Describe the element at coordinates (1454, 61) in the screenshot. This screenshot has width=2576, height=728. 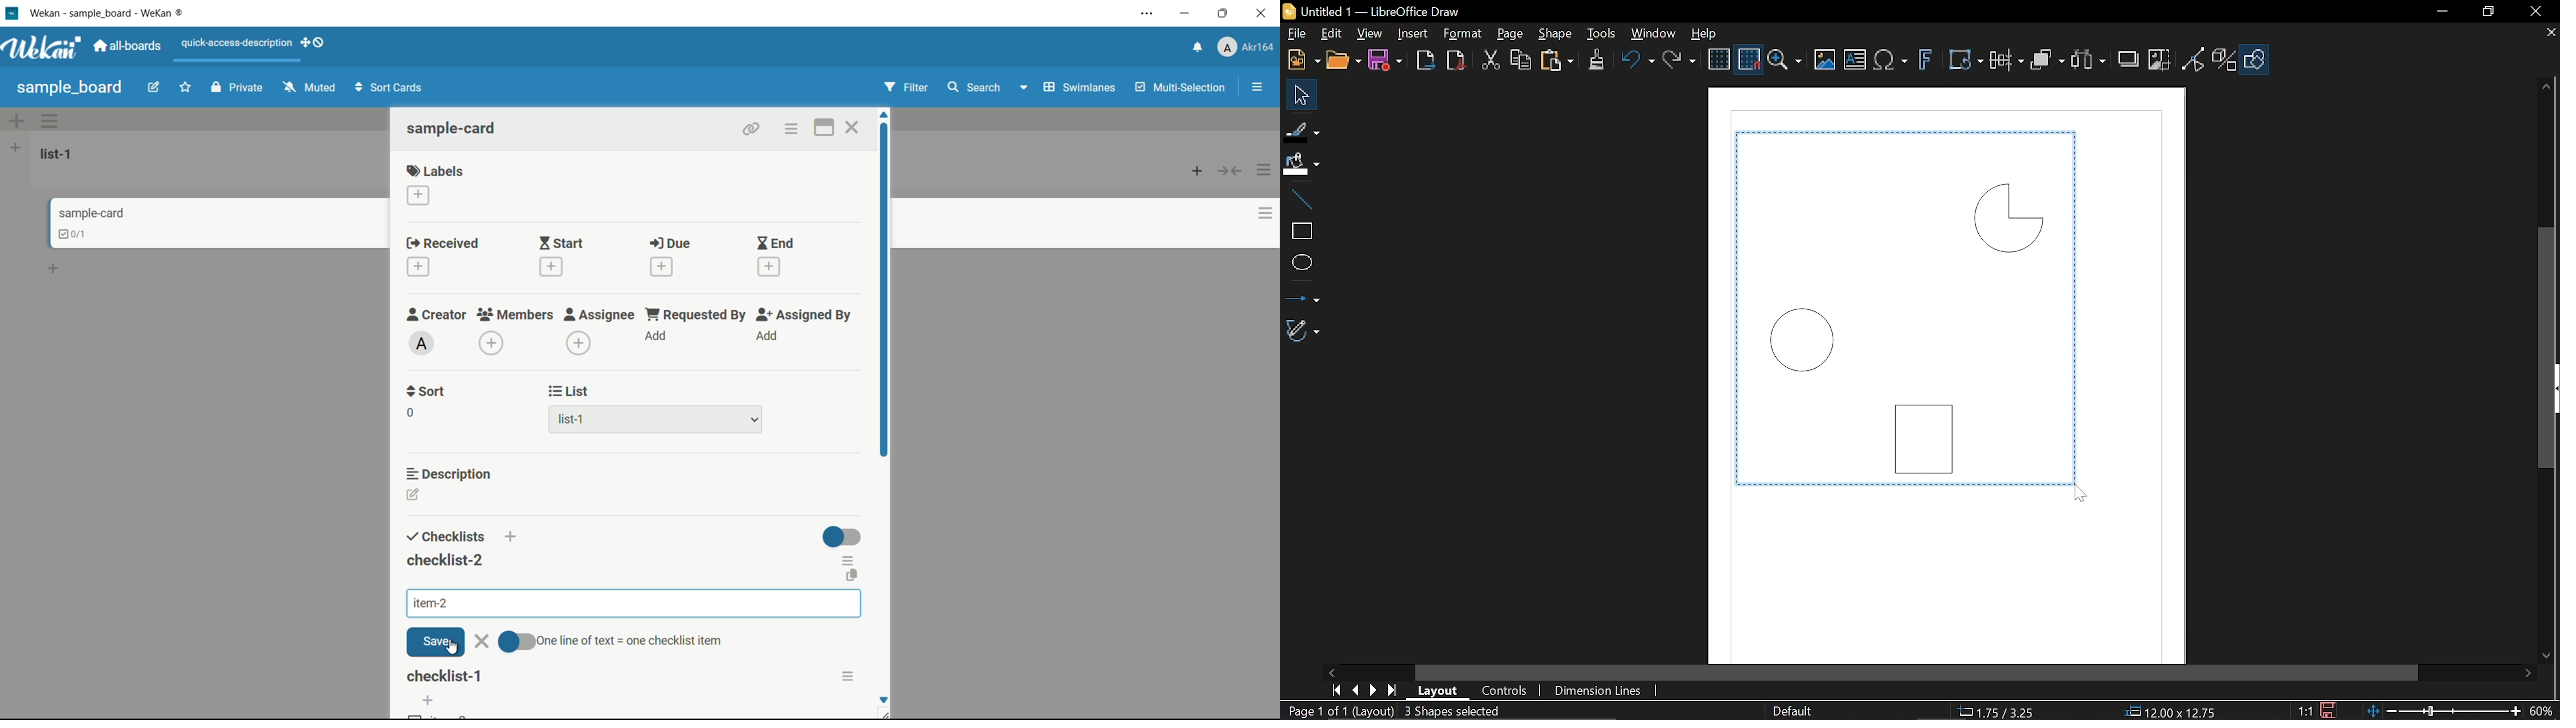
I see `Export pdf` at that location.